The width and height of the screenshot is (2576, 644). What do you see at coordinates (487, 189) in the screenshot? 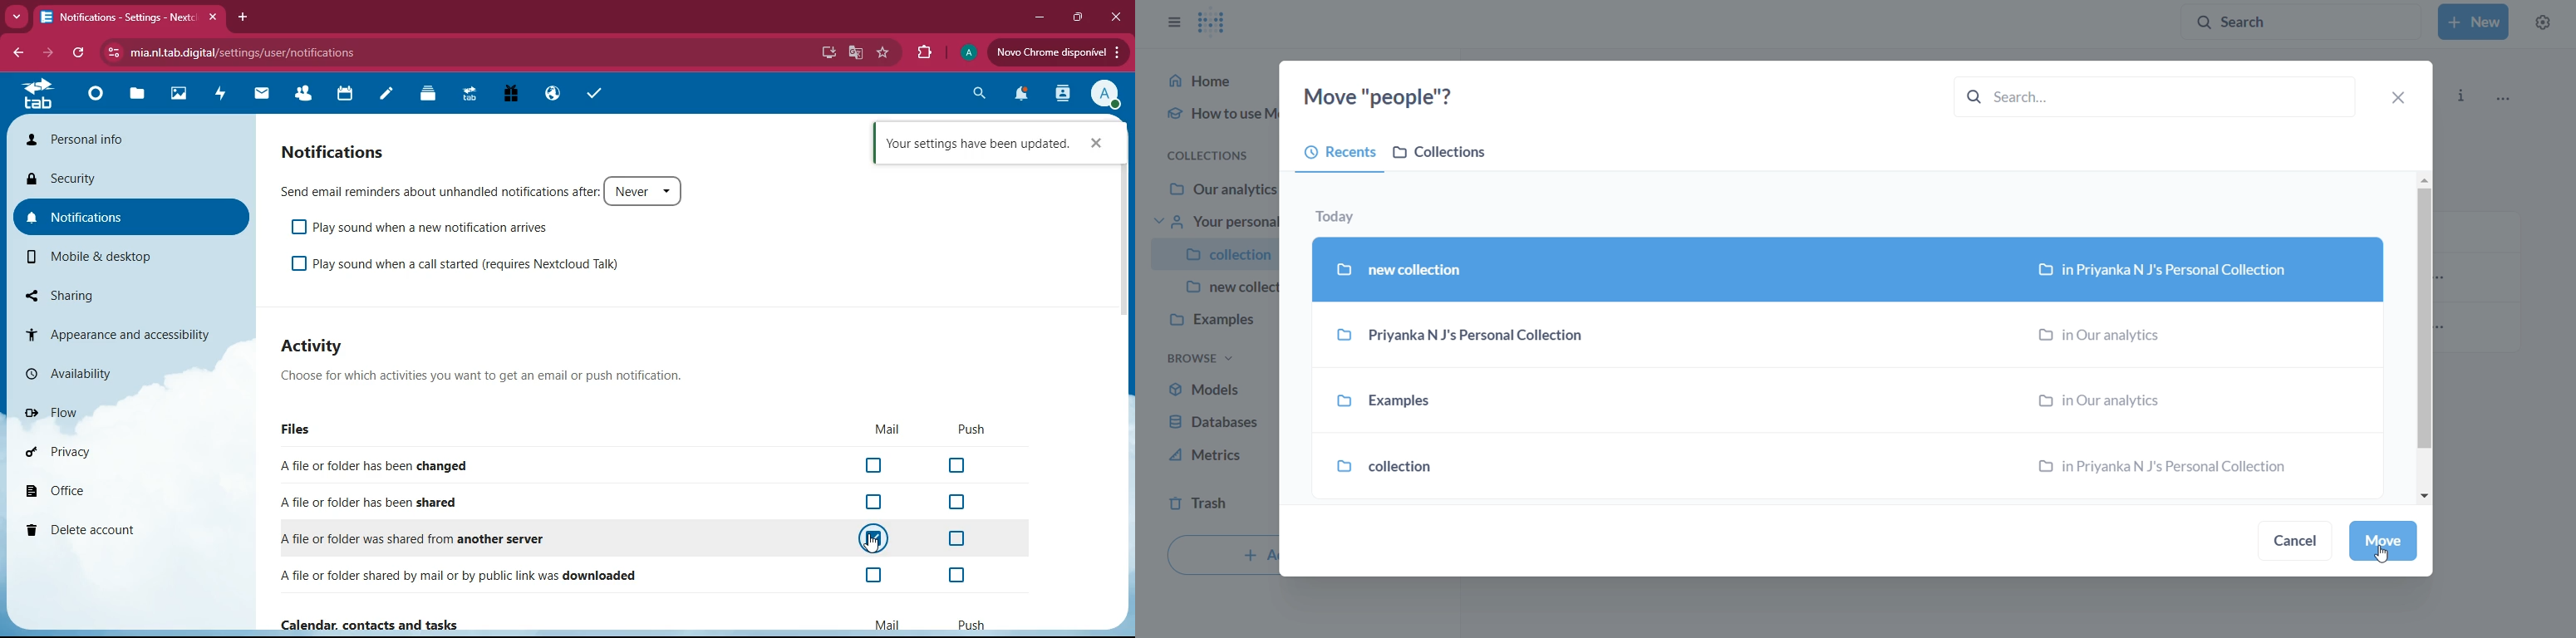
I see `send email` at bounding box center [487, 189].